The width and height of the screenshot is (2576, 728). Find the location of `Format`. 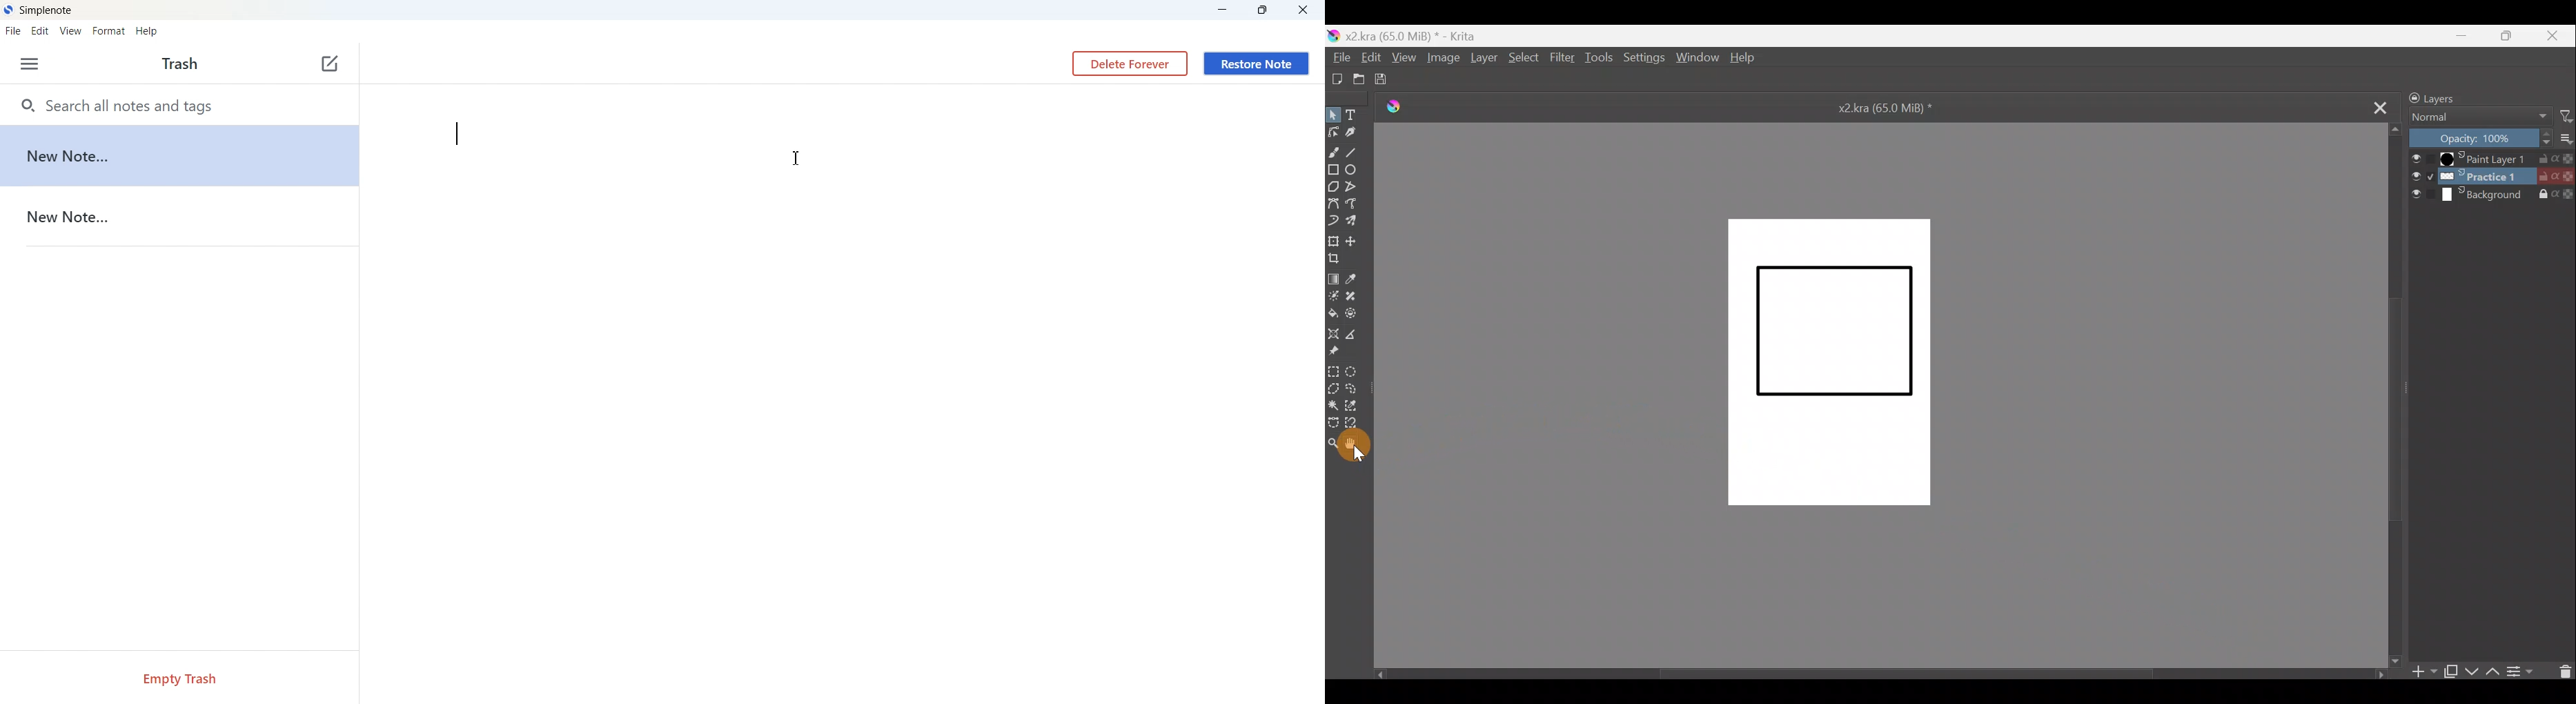

Format is located at coordinates (108, 30).